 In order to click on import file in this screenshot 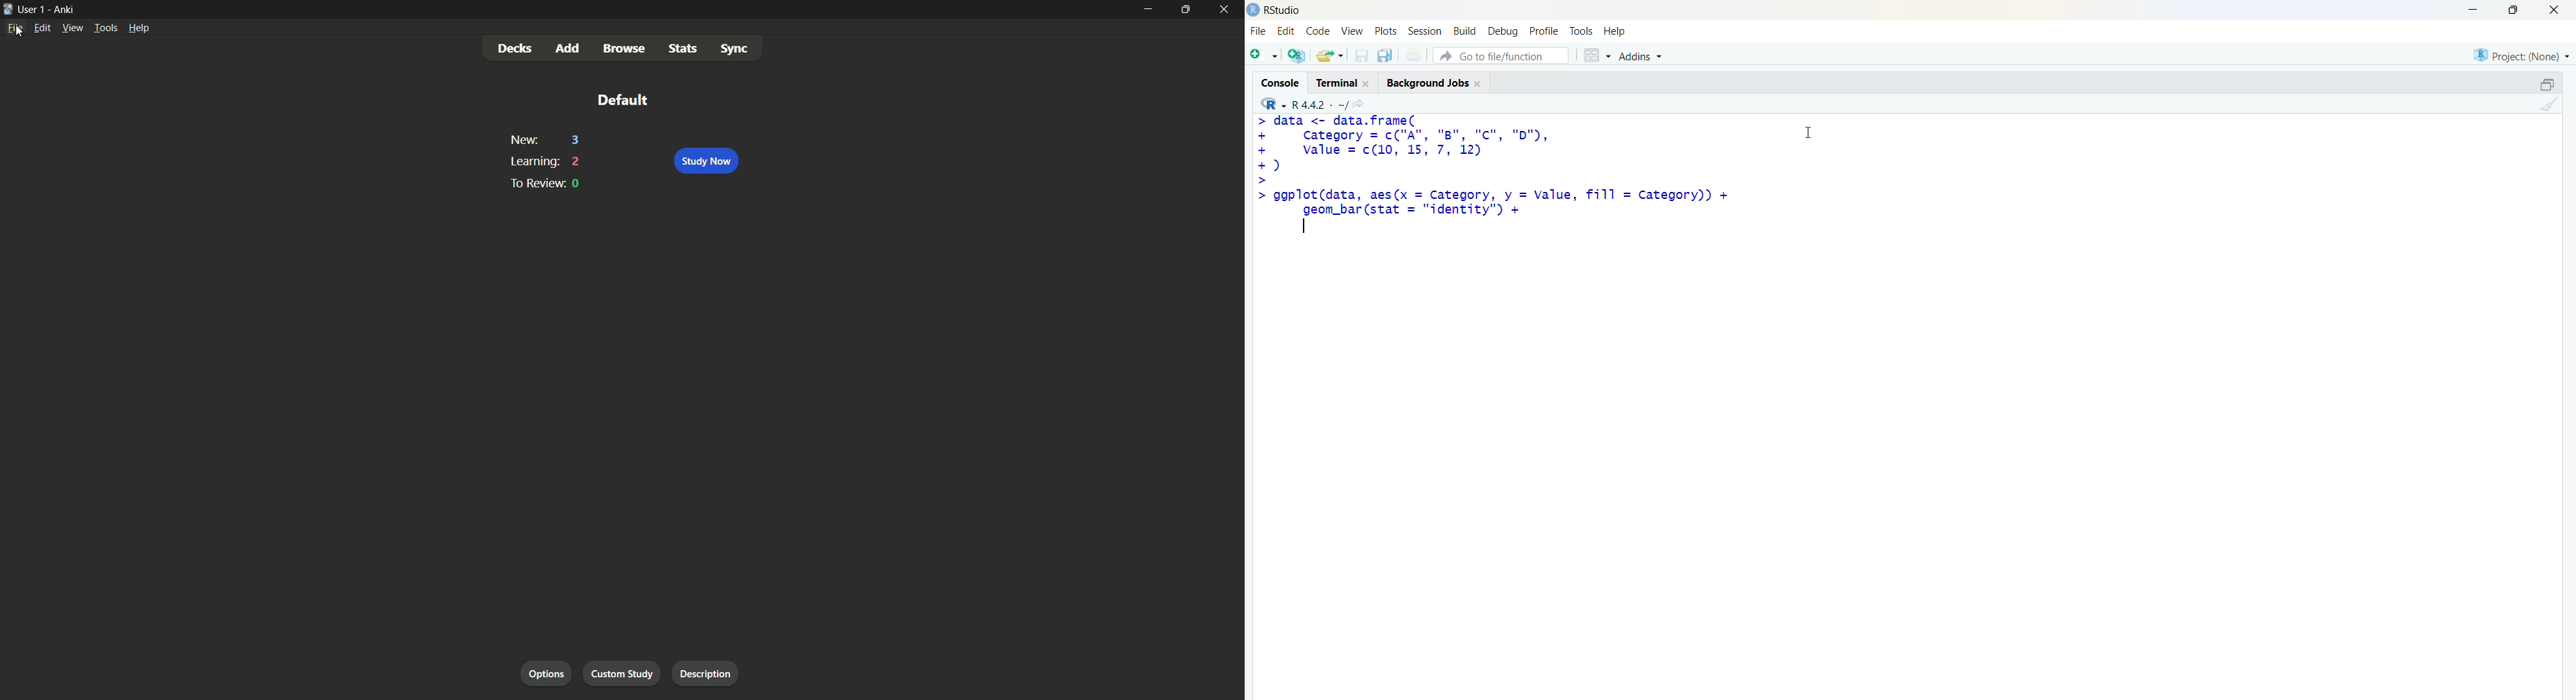, I will do `click(710, 674)`.